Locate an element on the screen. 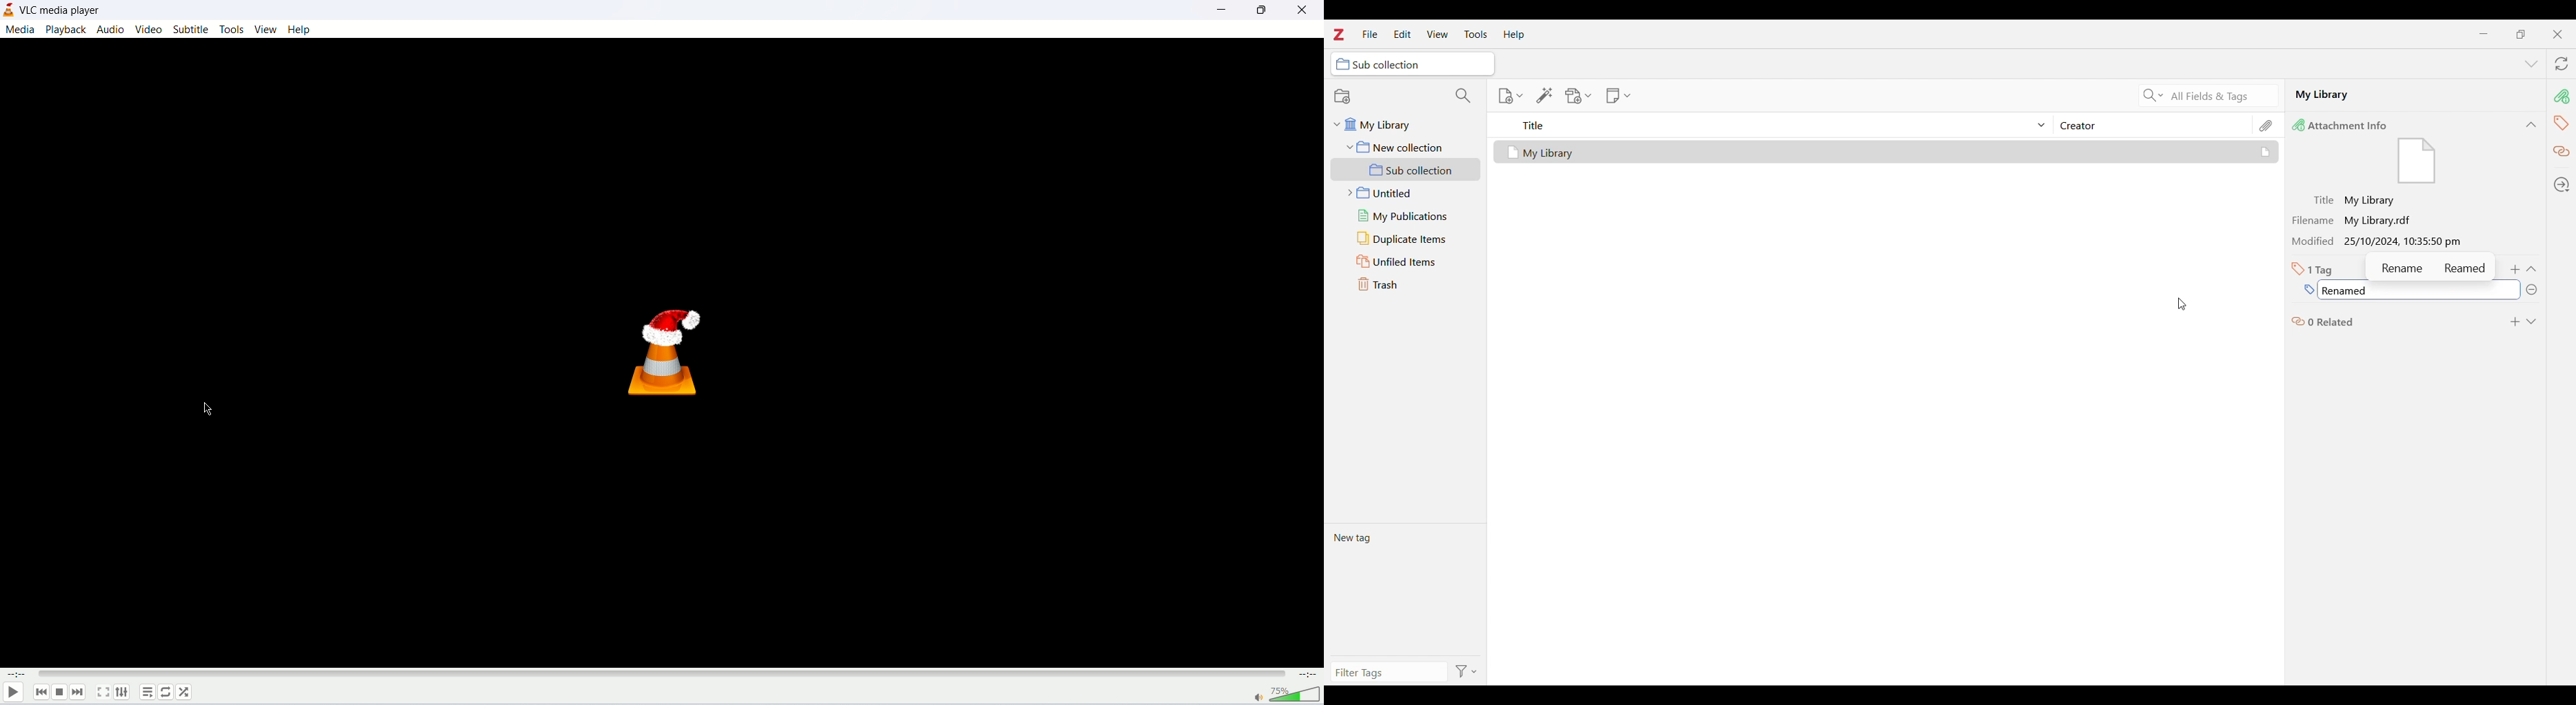  fullscreen is located at coordinates (103, 692).